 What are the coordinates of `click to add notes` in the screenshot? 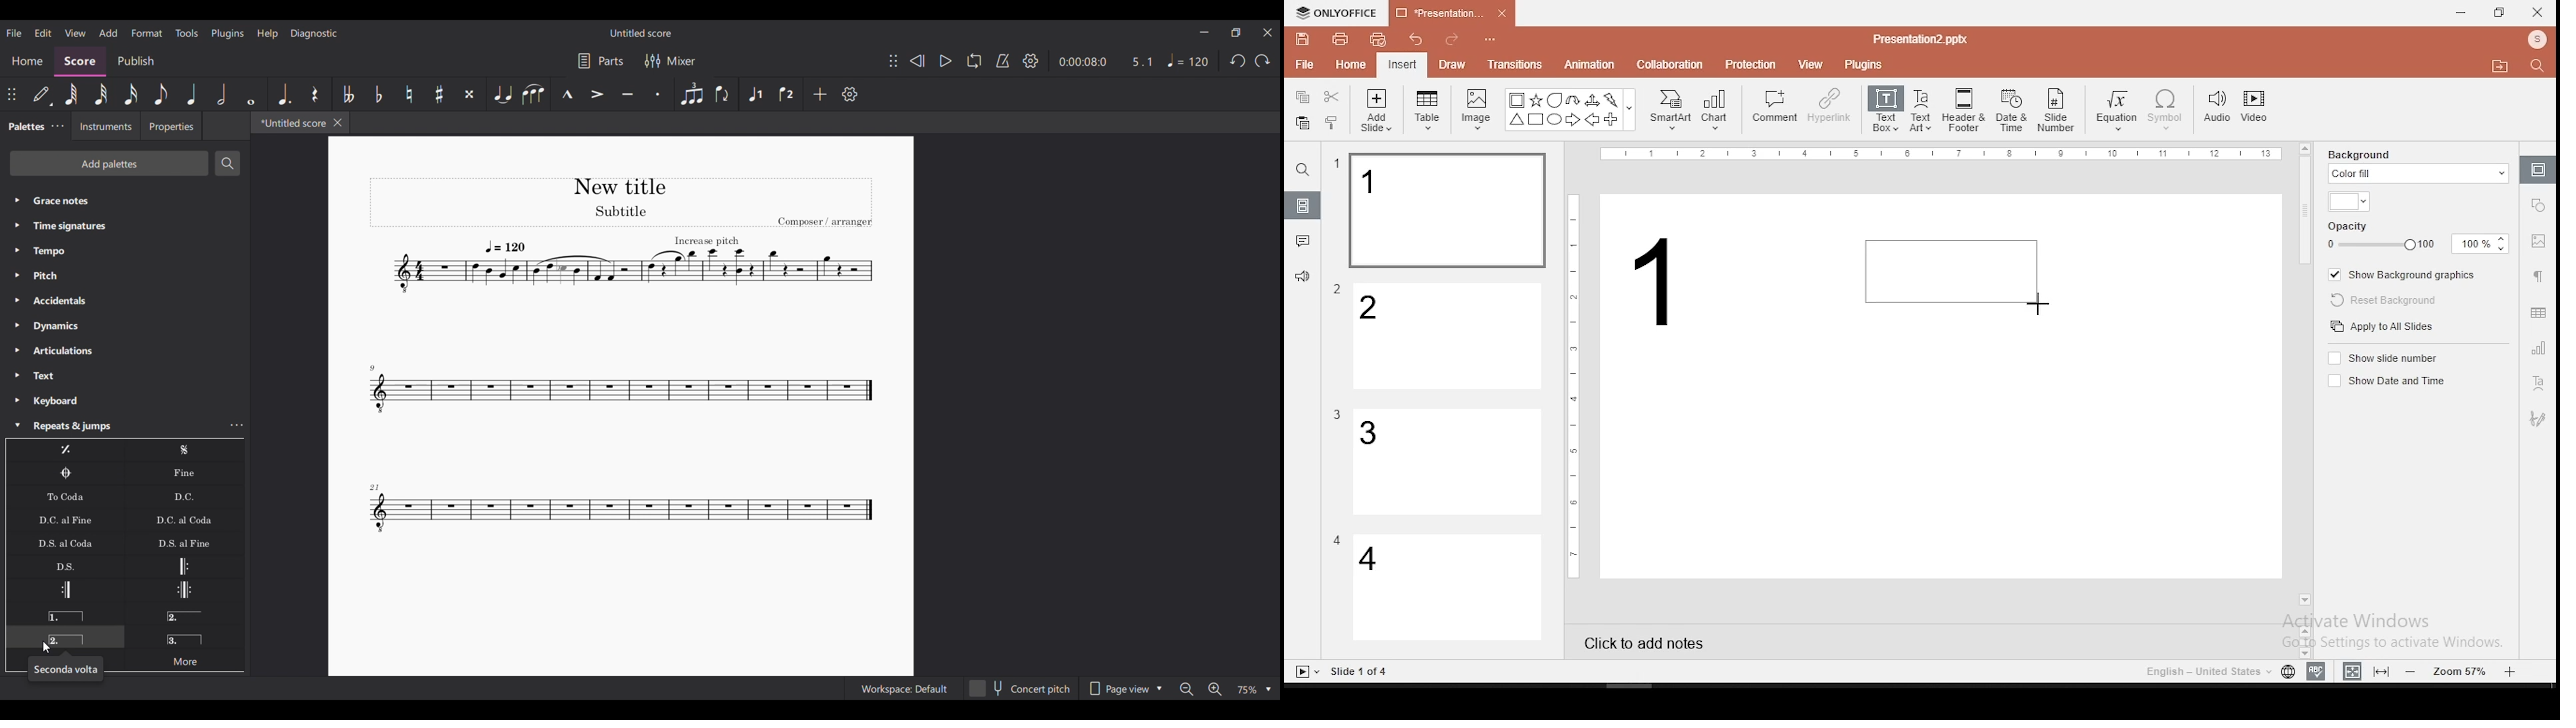 It's located at (1650, 641).